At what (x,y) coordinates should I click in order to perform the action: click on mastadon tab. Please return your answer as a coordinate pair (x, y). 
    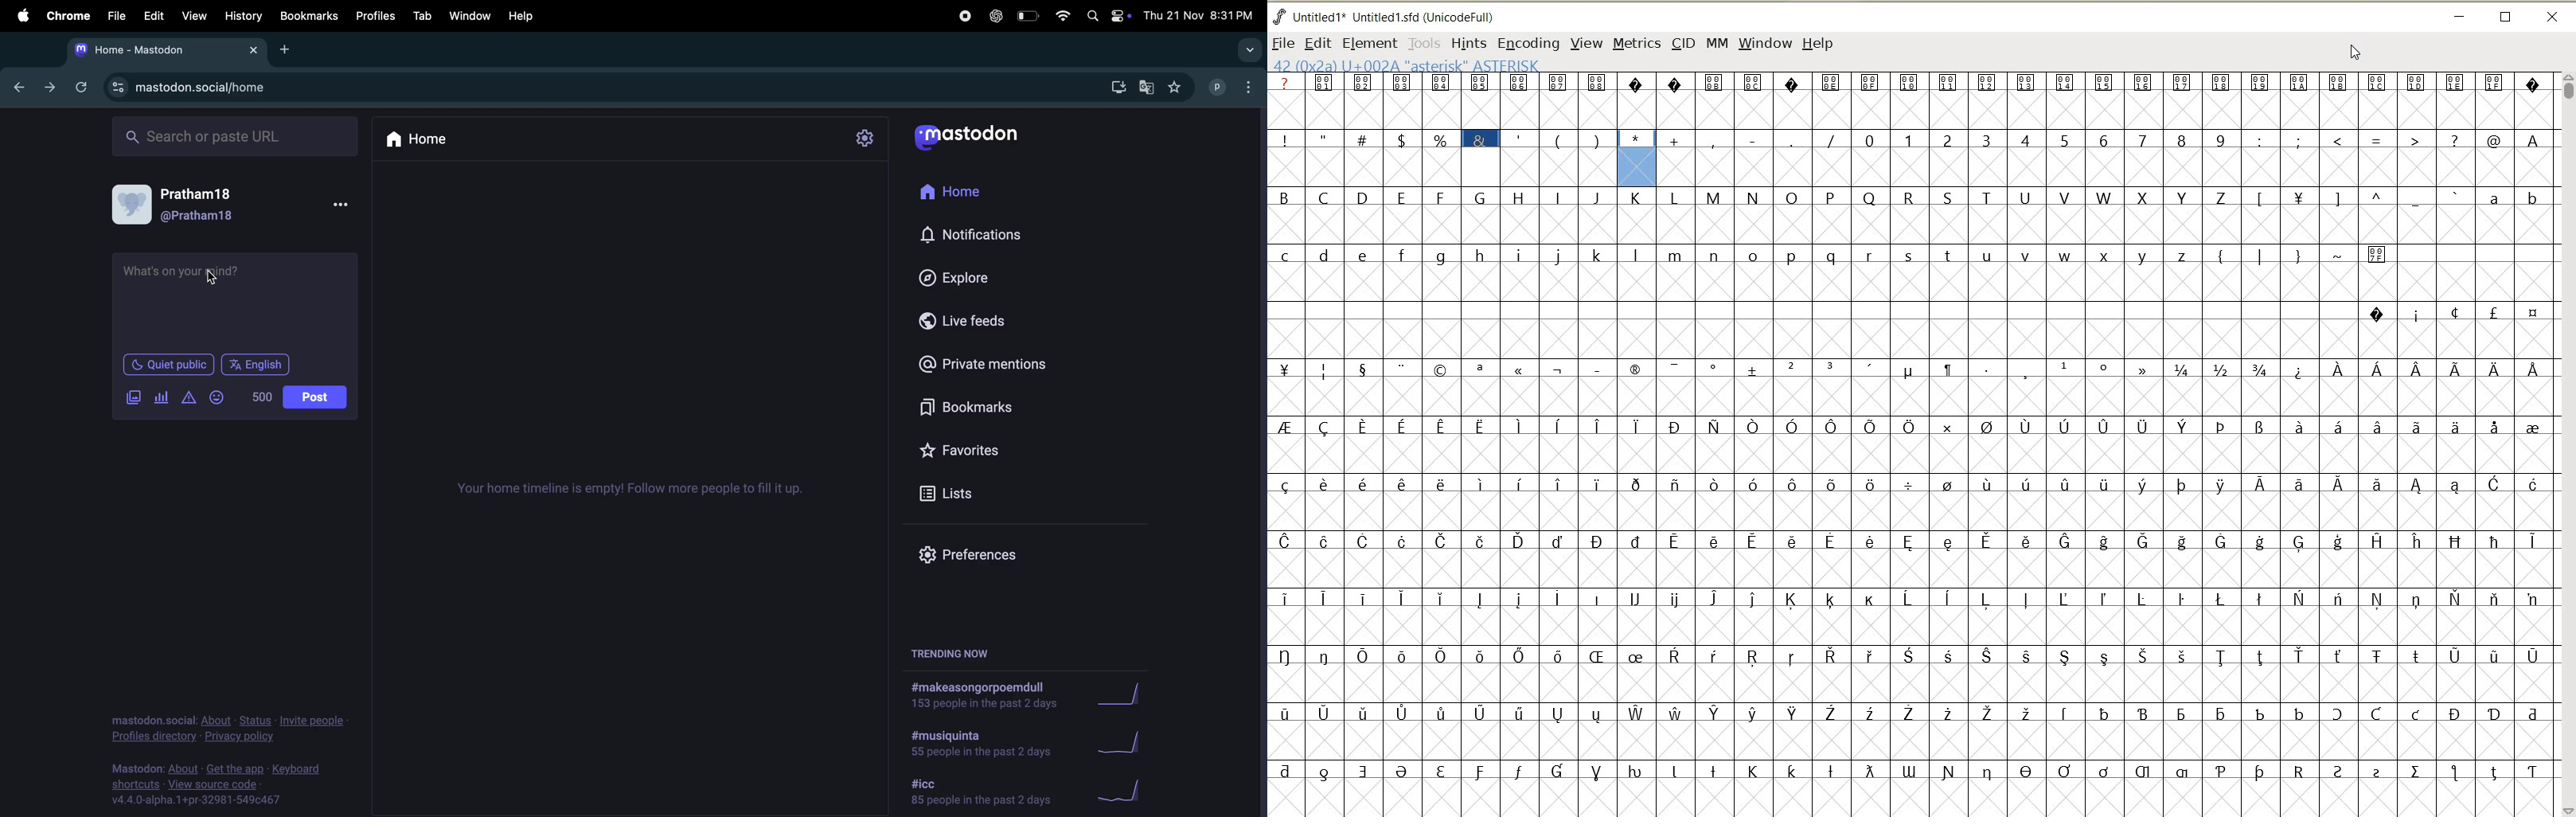
    Looking at the image, I should click on (133, 50).